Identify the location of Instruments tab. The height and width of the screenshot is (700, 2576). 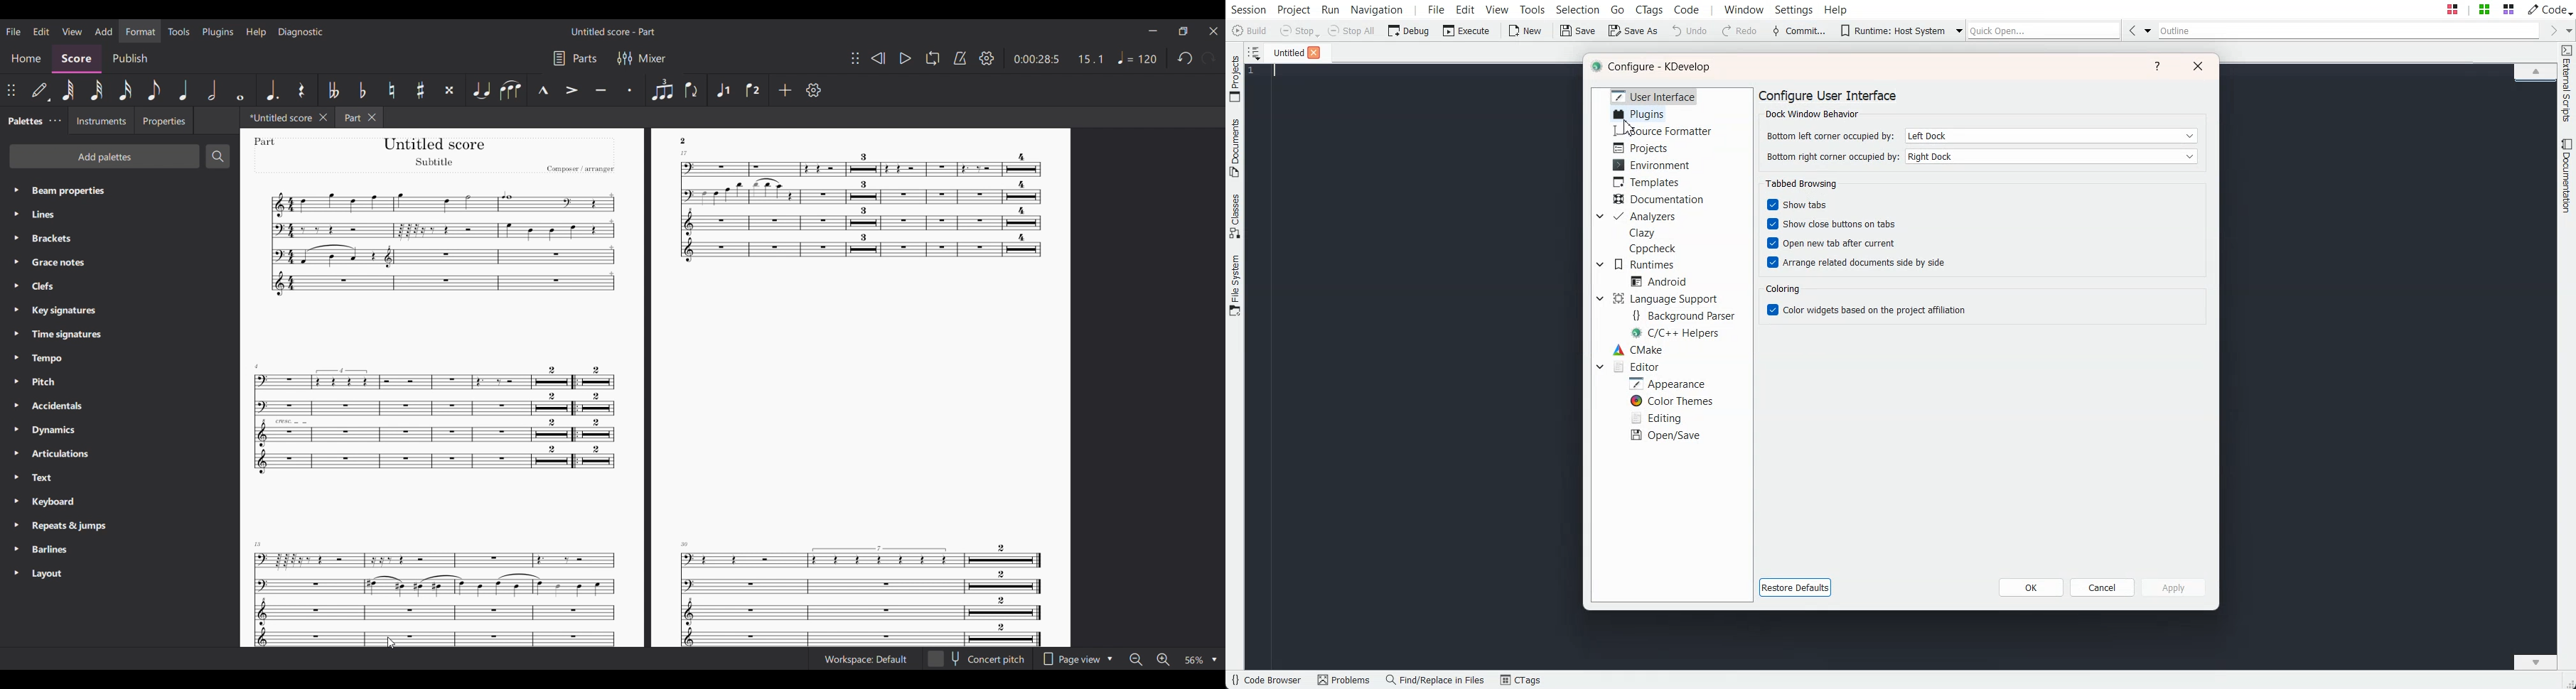
(102, 121).